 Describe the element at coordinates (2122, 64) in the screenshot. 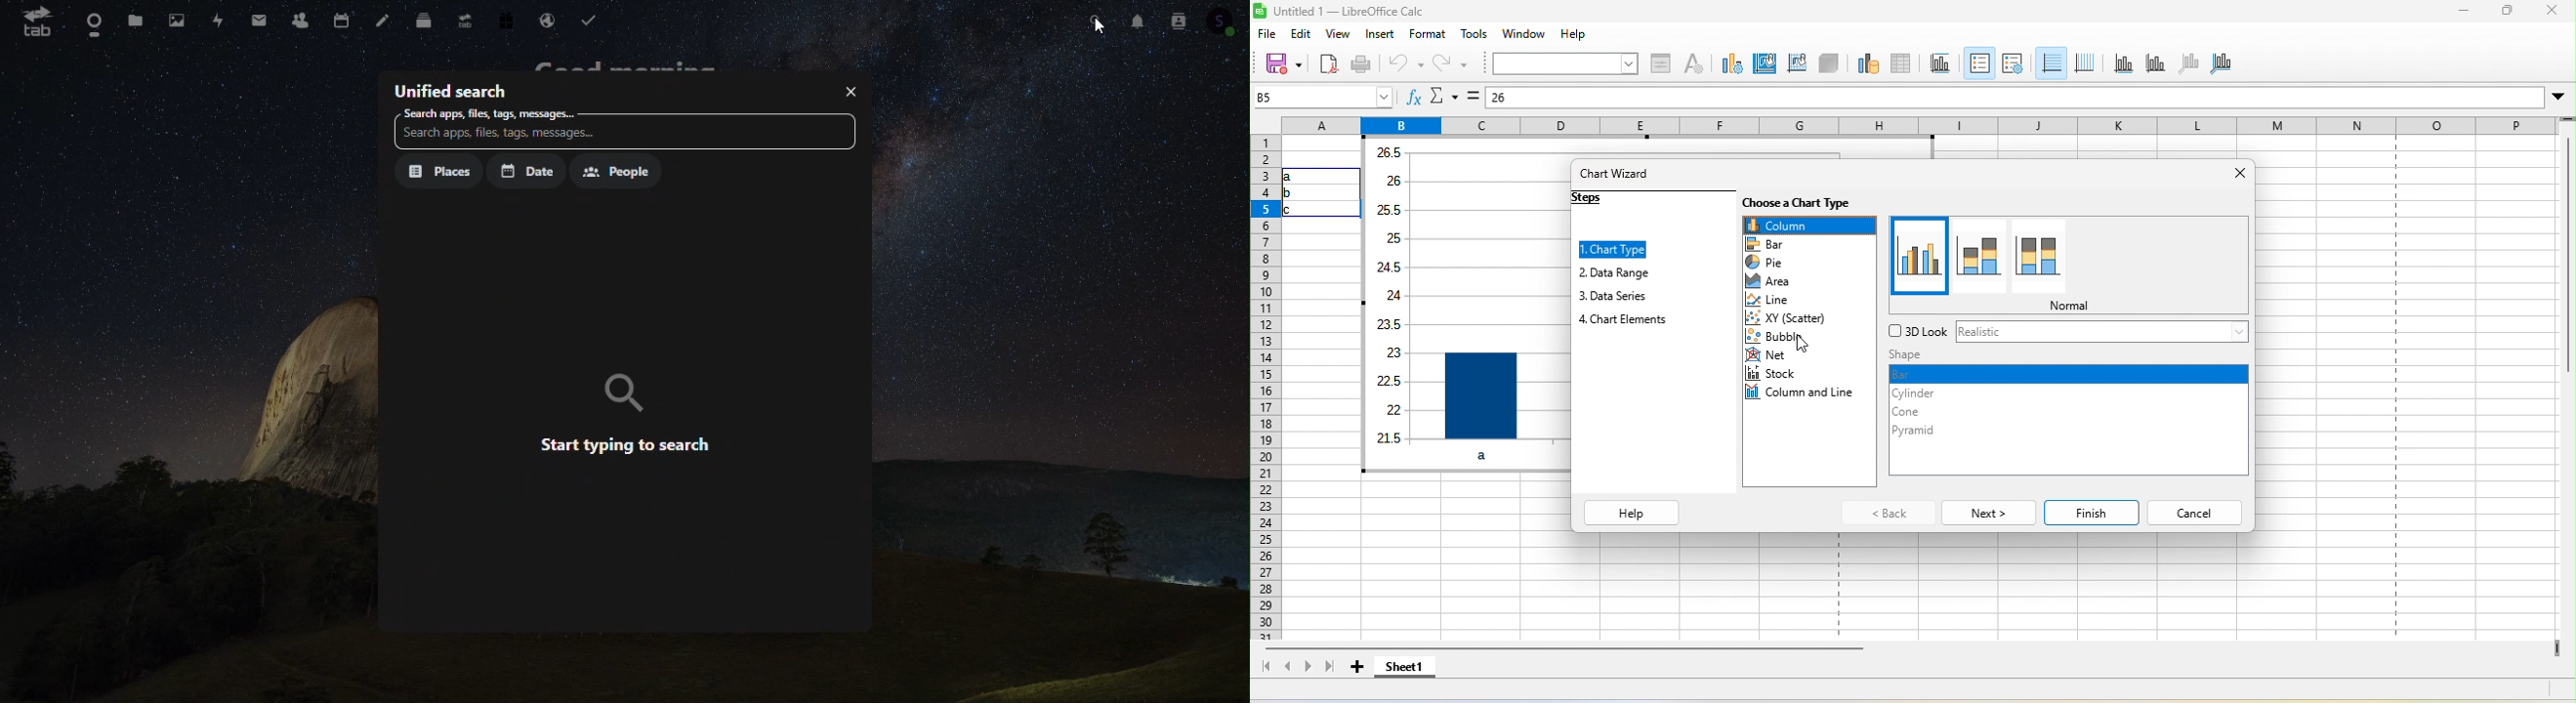

I see `x axis` at that location.